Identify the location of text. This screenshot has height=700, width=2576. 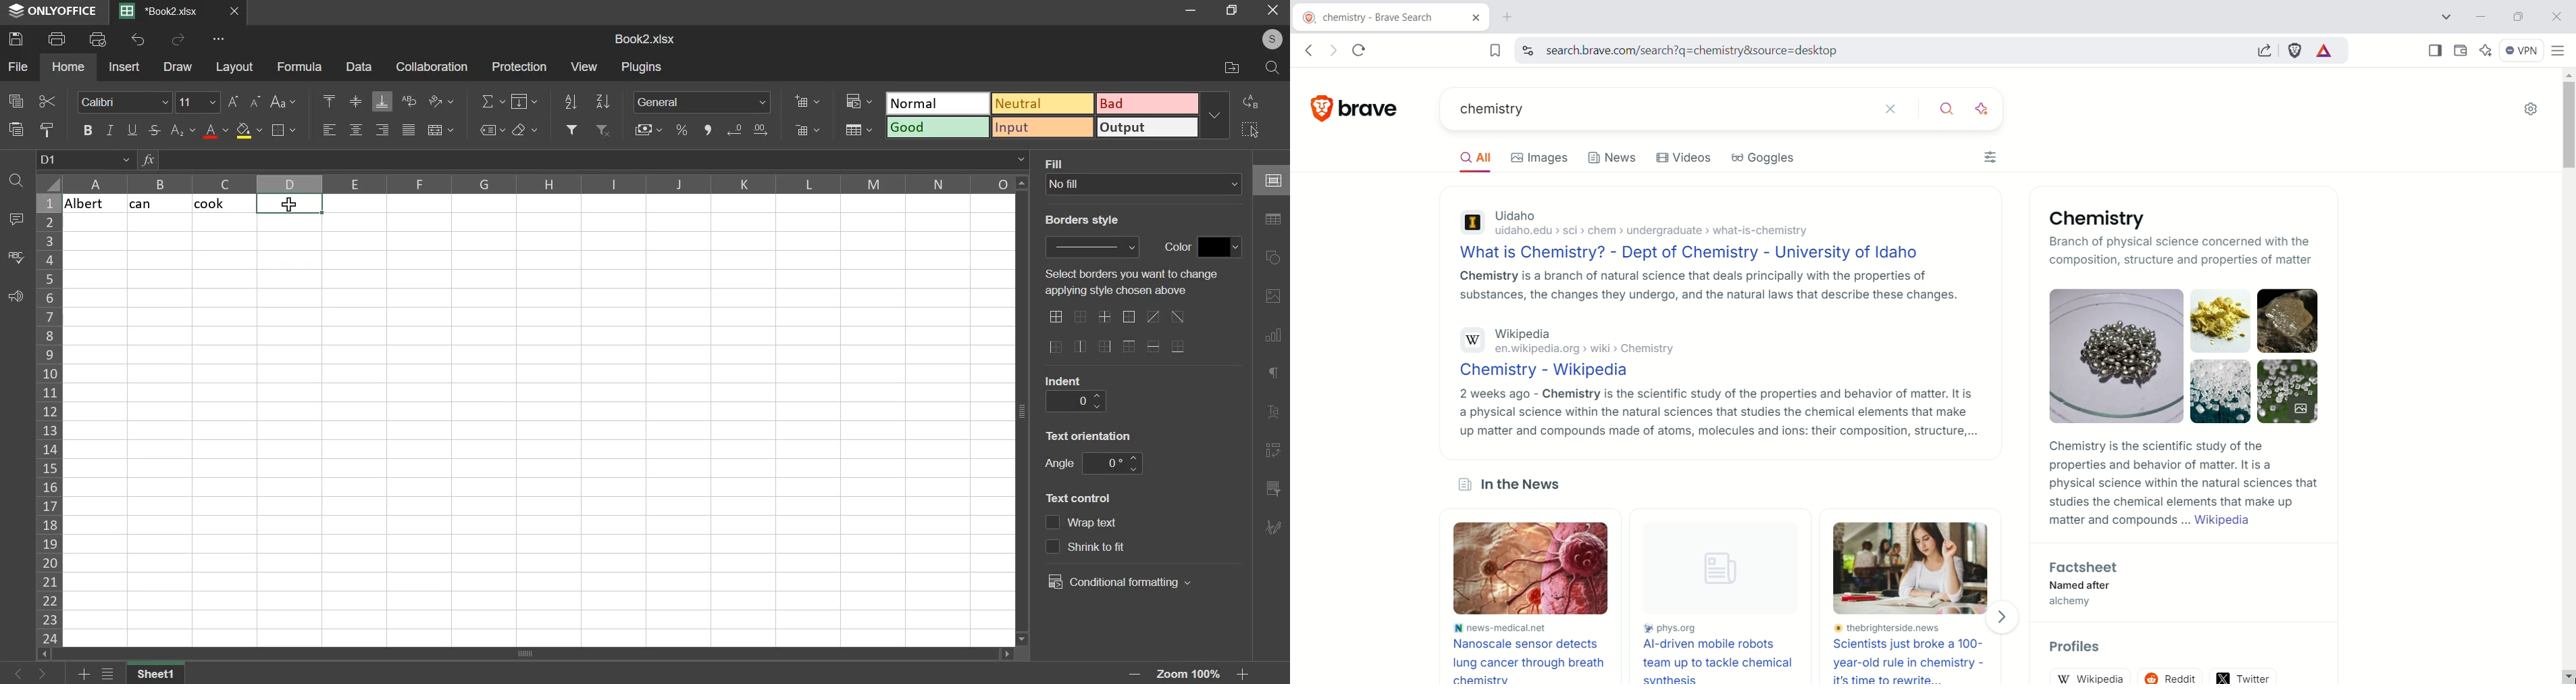
(1177, 245).